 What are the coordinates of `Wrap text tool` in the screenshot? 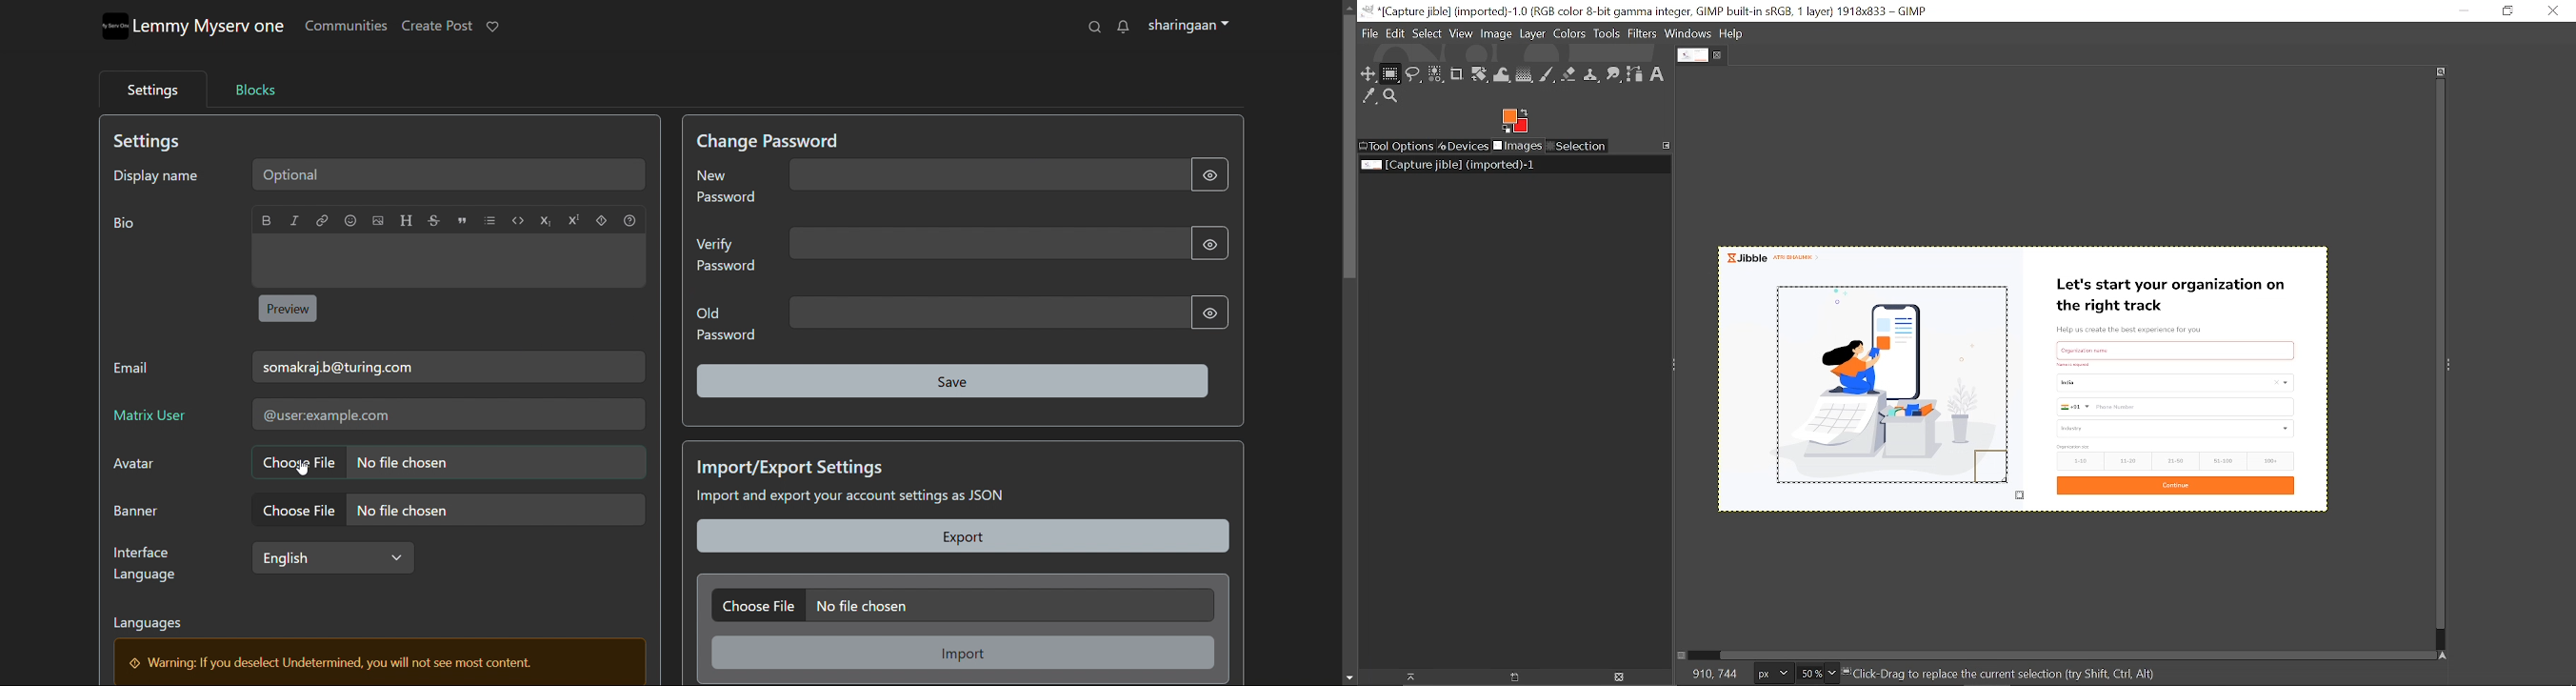 It's located at (1503, 75).